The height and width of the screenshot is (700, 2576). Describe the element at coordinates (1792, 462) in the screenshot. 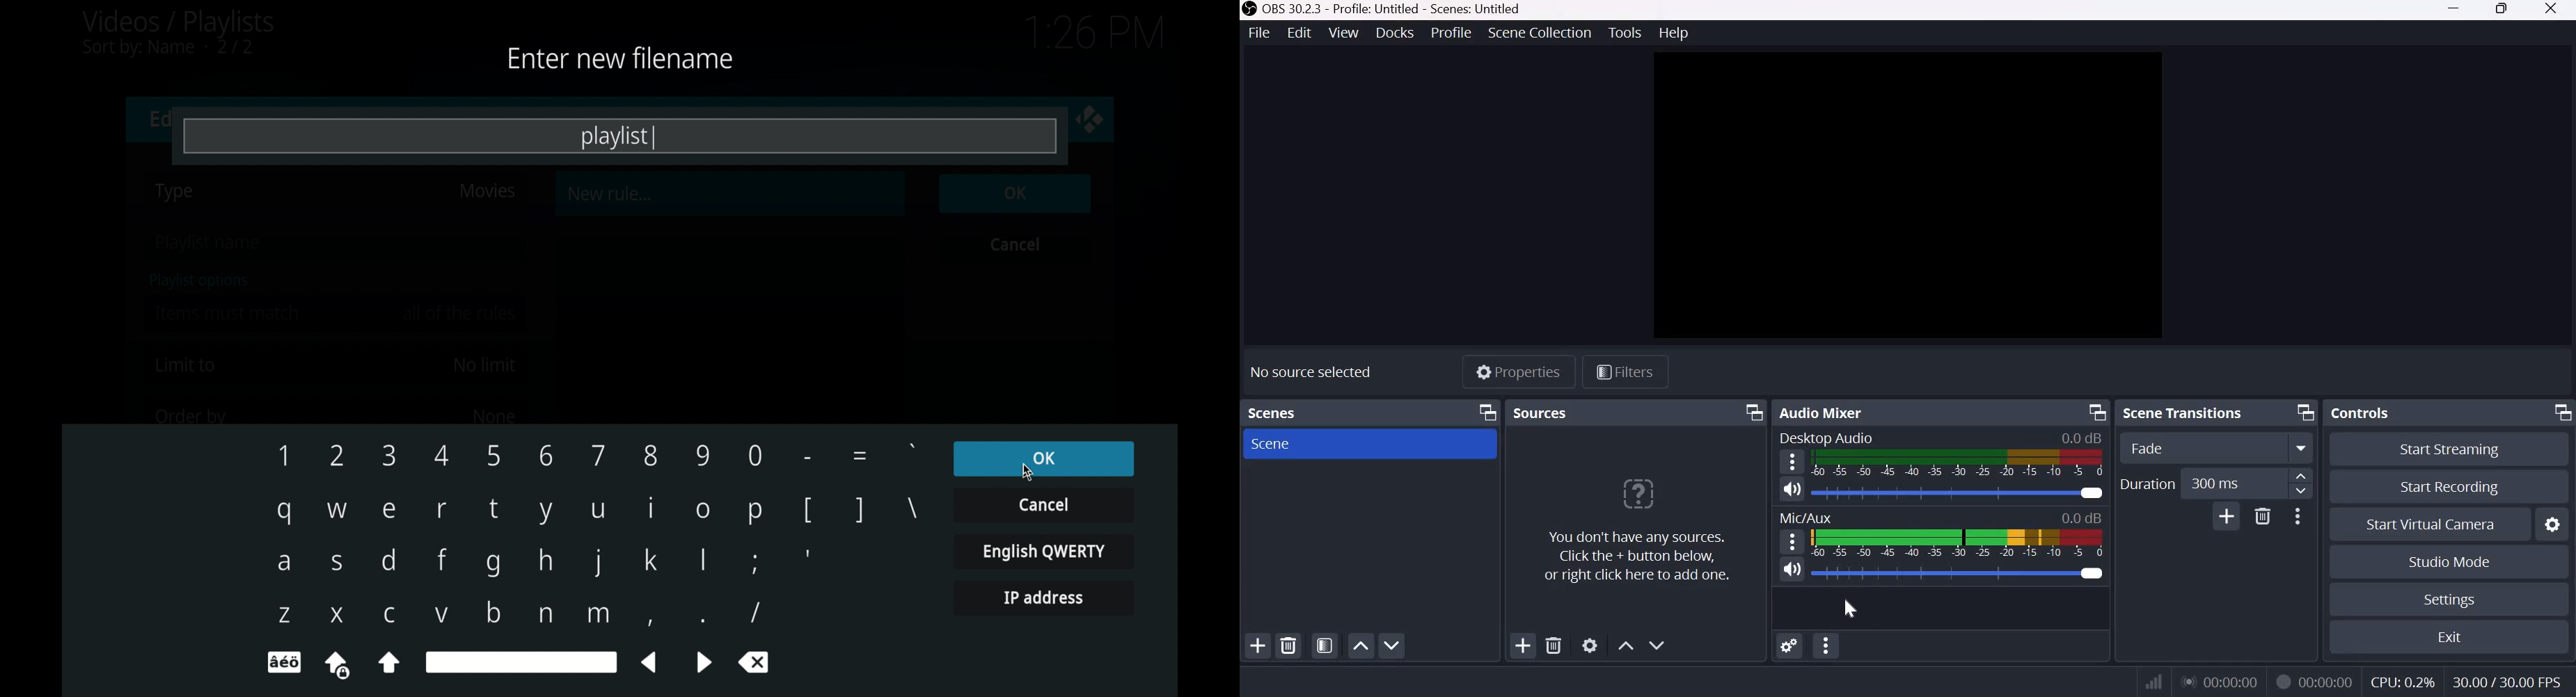

I see `hamburger menu` at that location.